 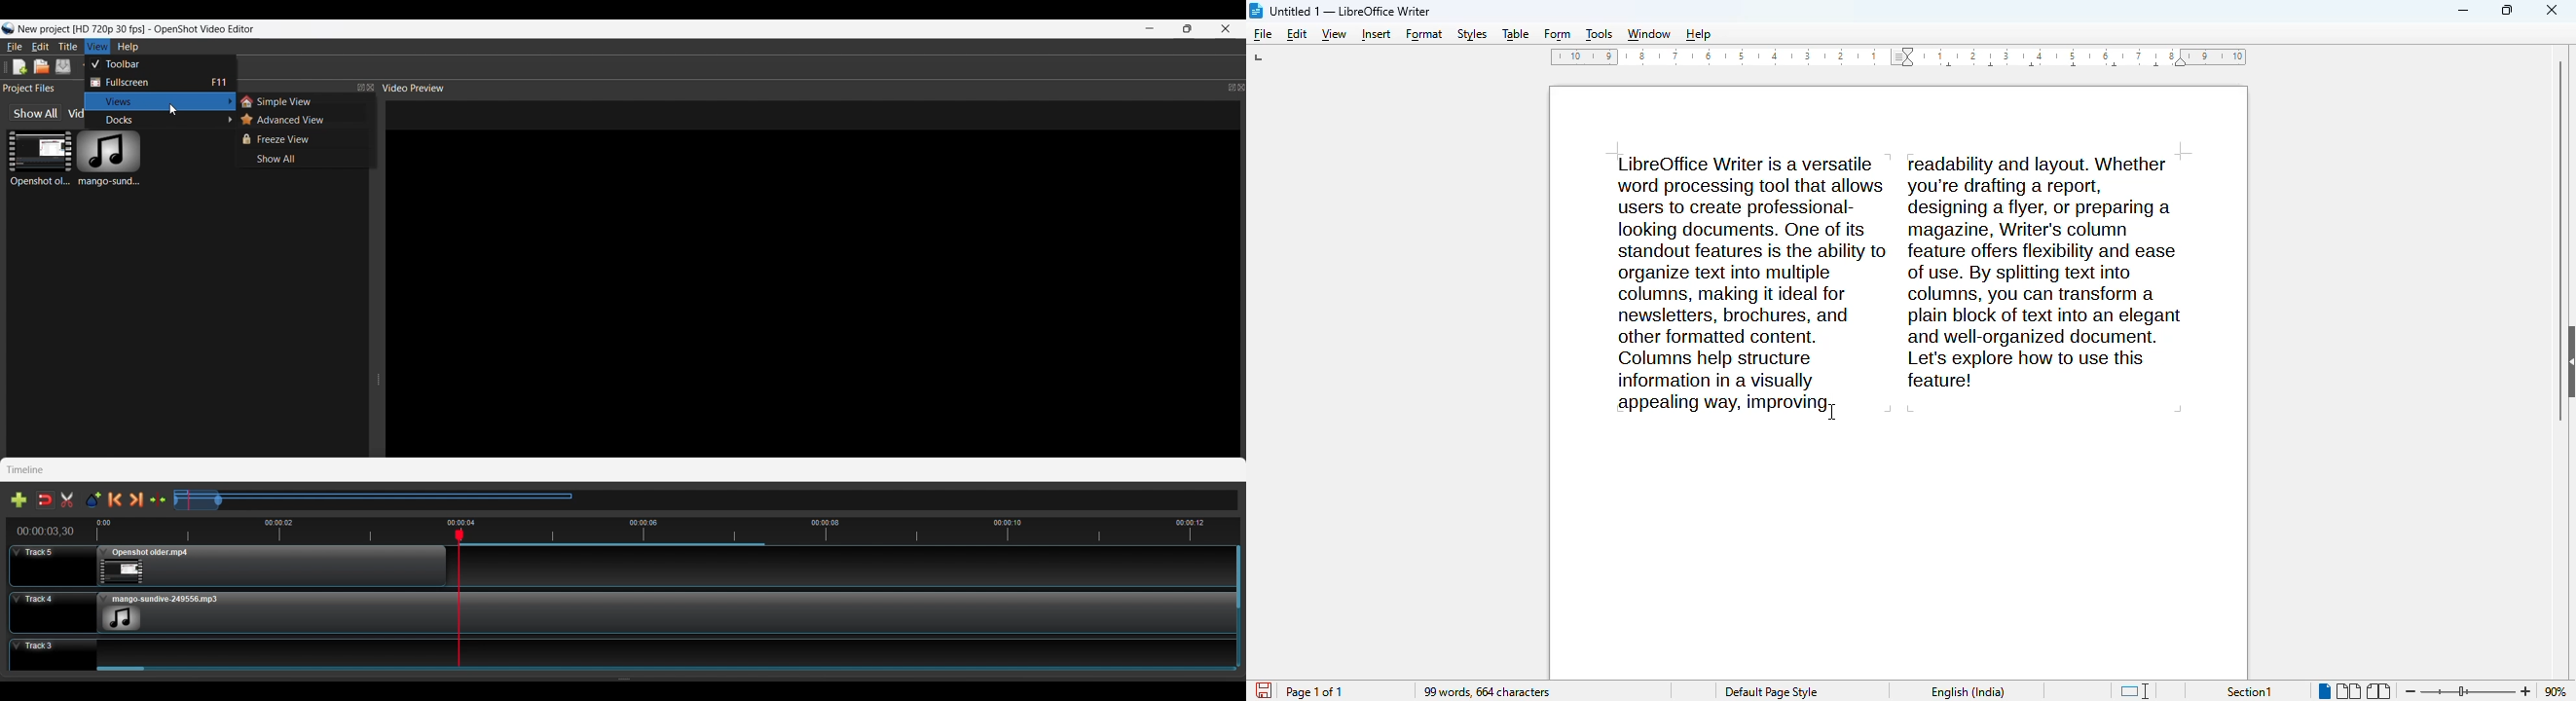 What do you see at coordinates (1648, 36) in the screenshot?
I see `window` at bounding box center [1648, 36].